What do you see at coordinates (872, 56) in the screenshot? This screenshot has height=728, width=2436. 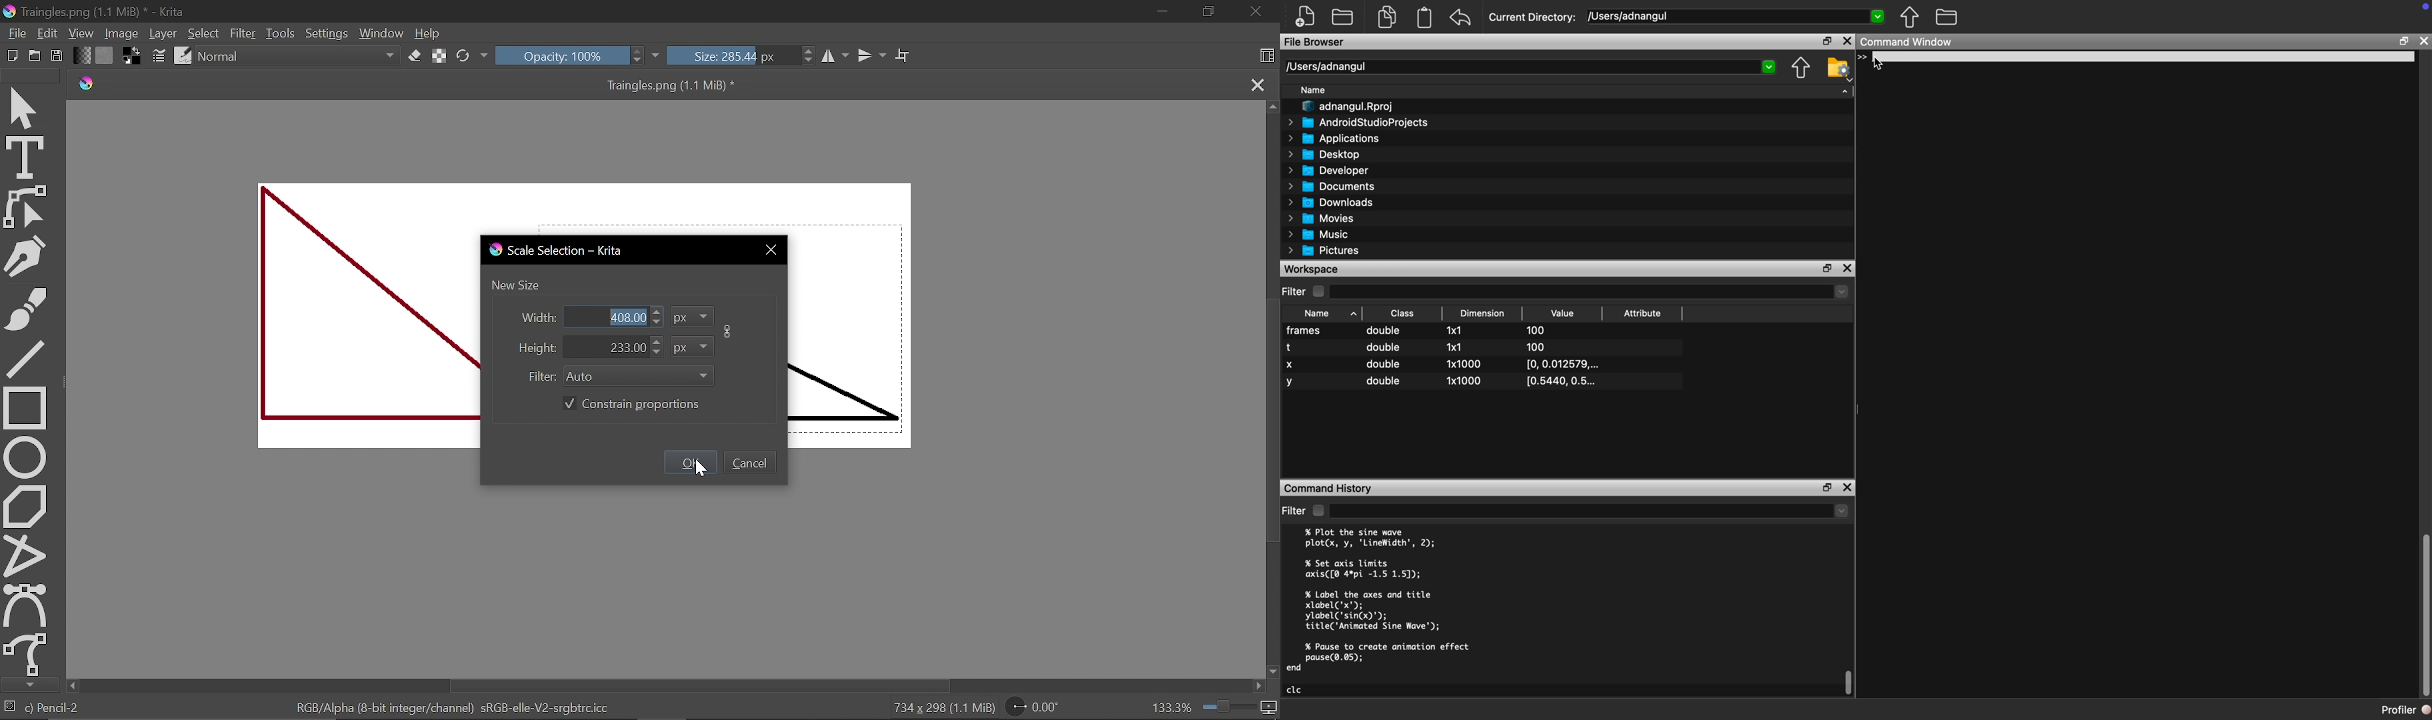 I see `Vertical mirror tool` at bounding box center [872, 56].